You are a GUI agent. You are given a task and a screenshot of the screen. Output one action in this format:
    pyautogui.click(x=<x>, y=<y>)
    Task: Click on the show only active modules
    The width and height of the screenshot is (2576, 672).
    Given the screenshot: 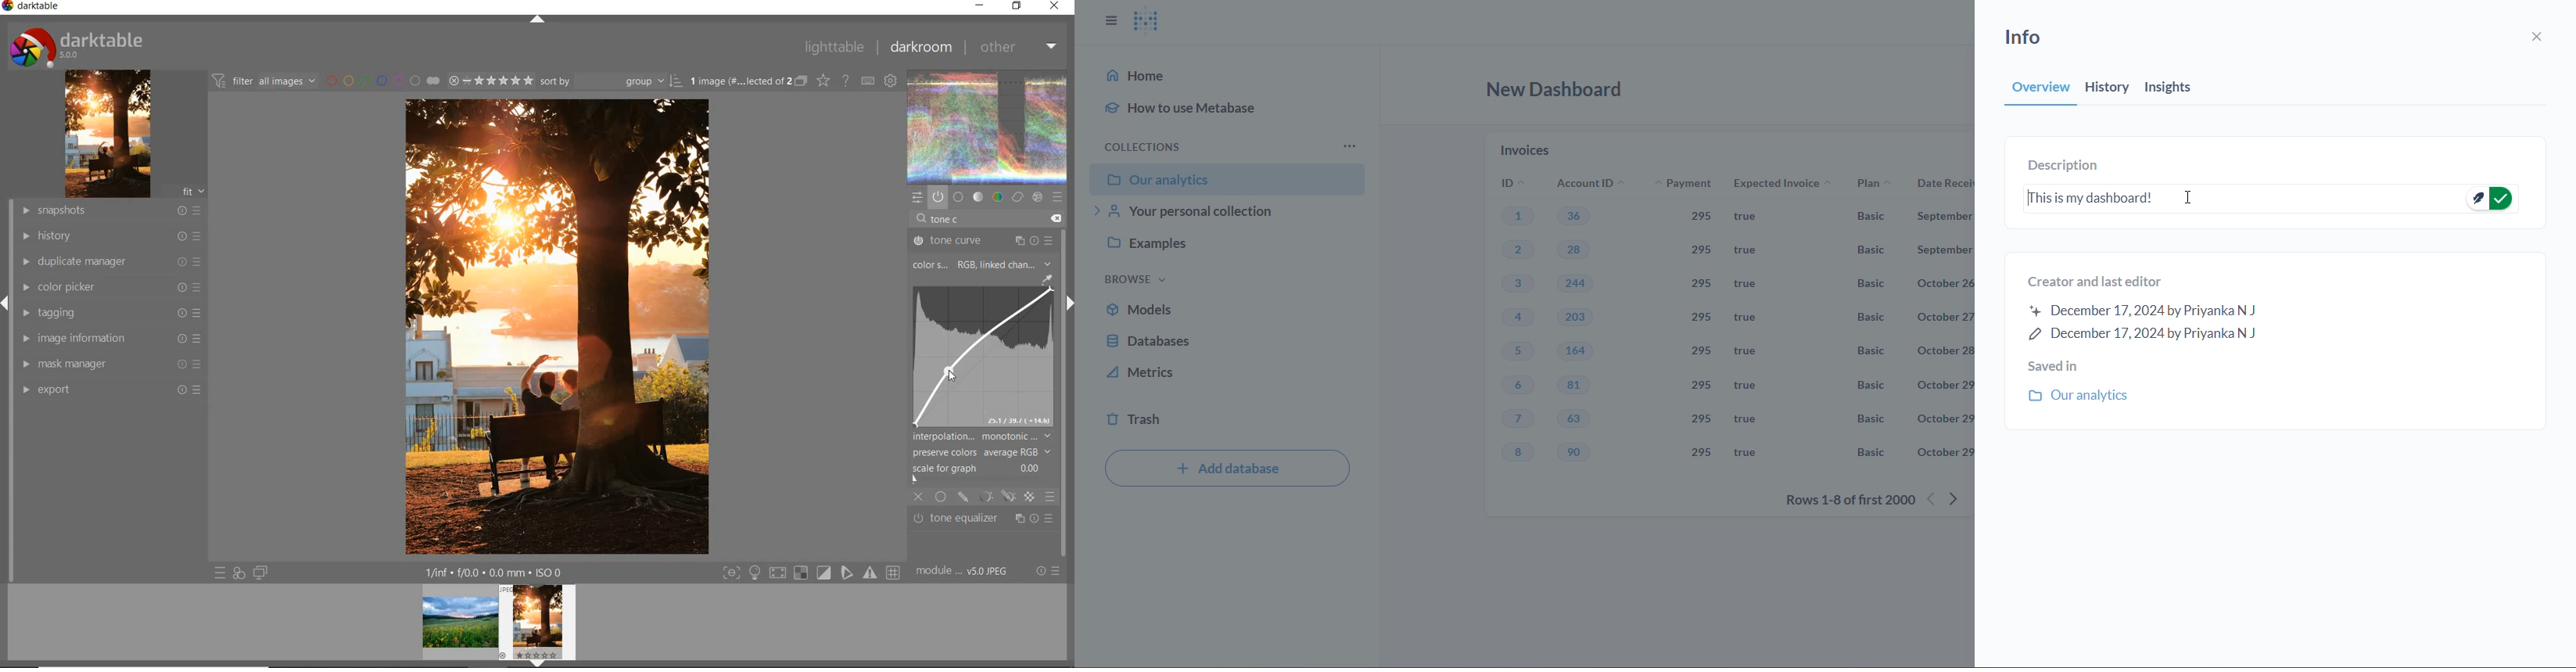 What is the action you would take?
    pyautogui.click(x=938, y=196)
    